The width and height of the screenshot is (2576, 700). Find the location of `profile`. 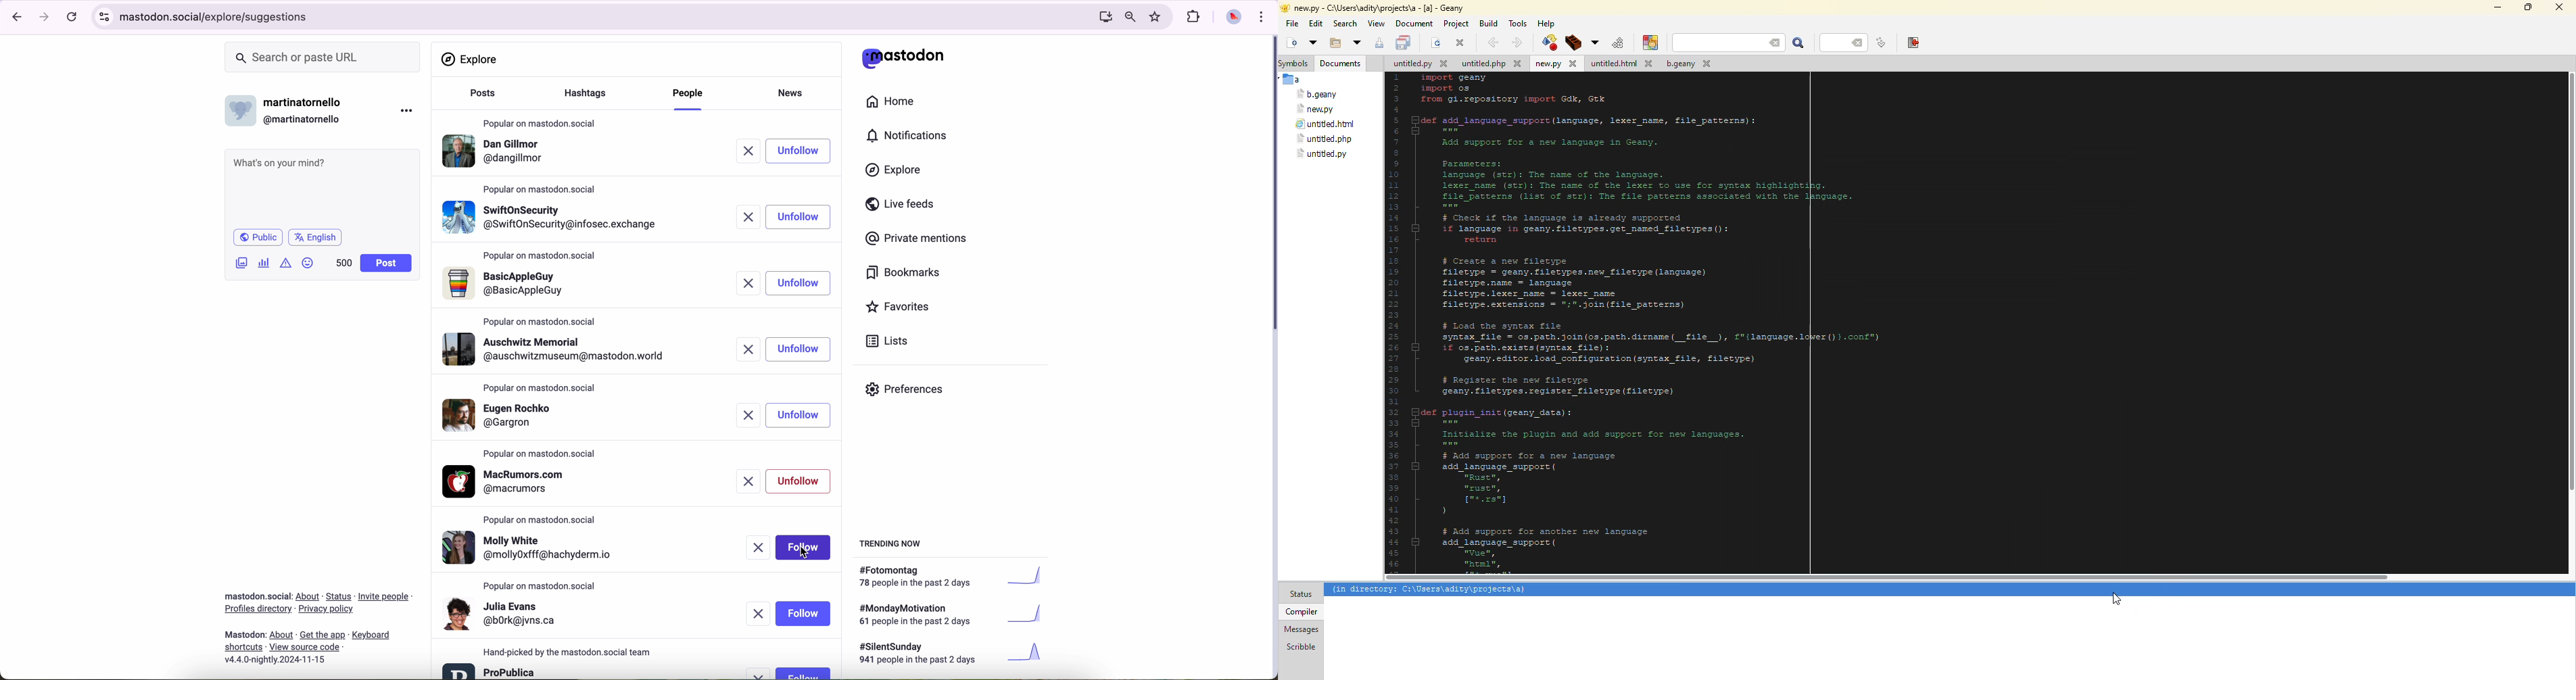

profile is located at coordinates (560, 349).